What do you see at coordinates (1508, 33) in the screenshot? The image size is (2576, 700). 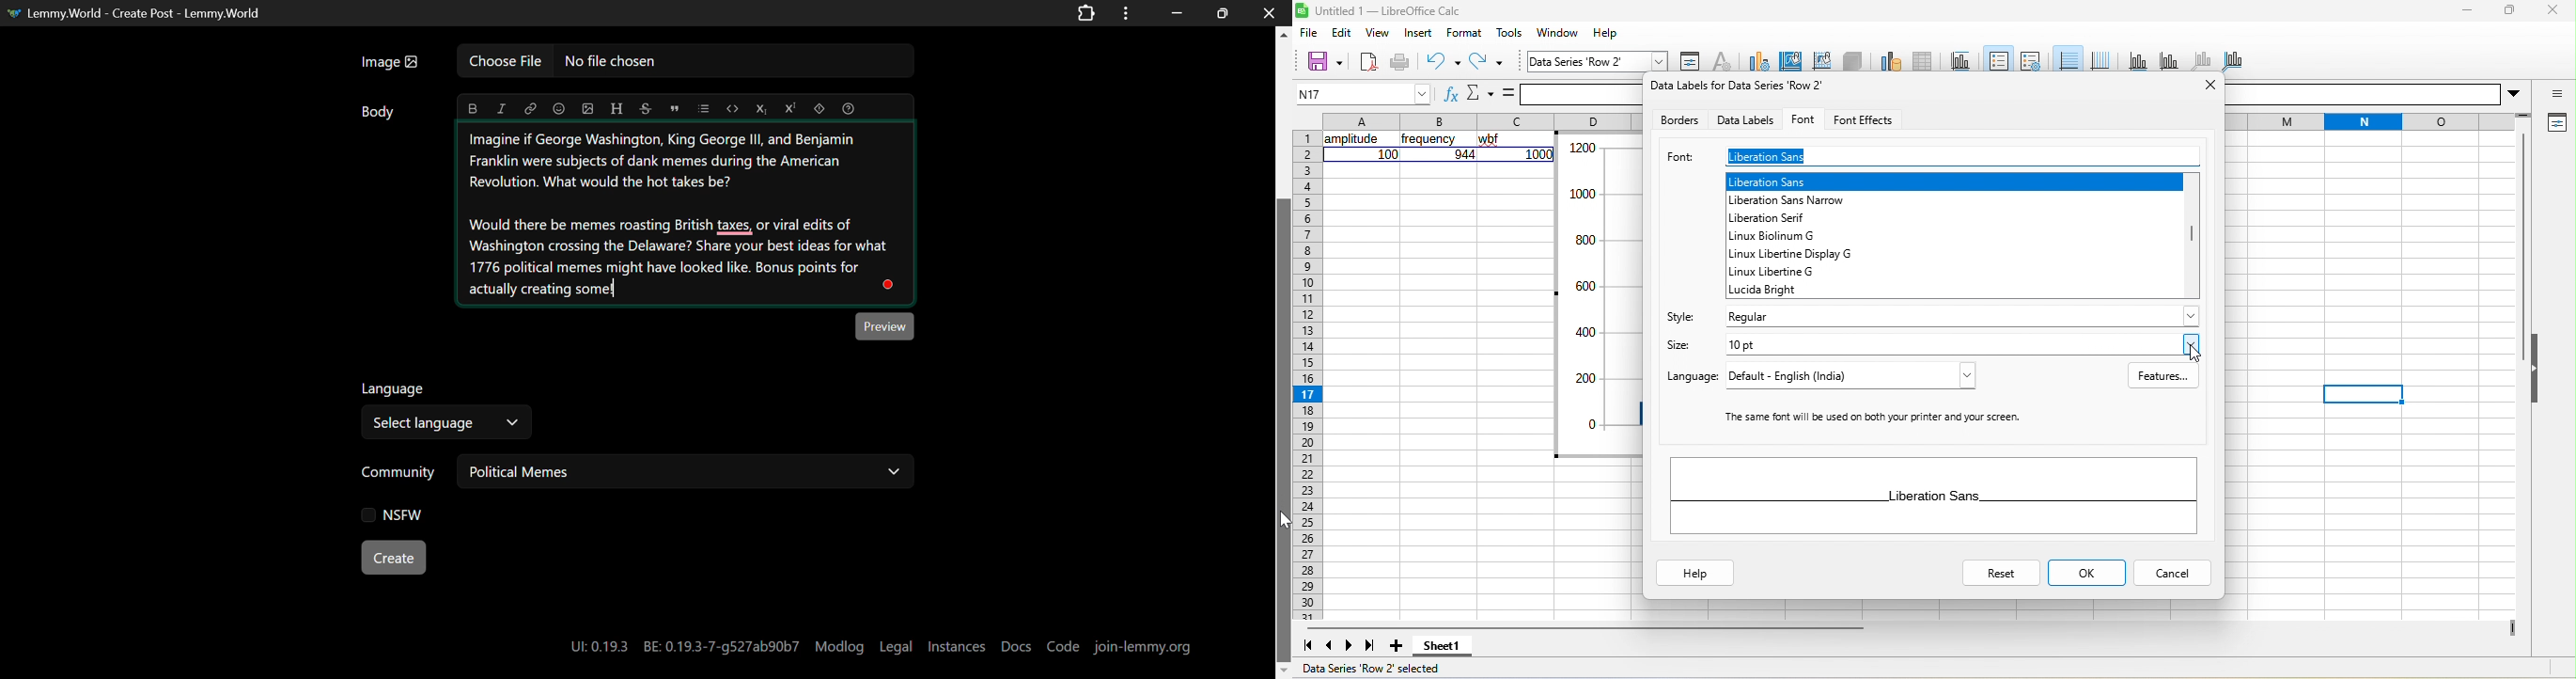 I see `tools` at bounding box center [1508, 33].